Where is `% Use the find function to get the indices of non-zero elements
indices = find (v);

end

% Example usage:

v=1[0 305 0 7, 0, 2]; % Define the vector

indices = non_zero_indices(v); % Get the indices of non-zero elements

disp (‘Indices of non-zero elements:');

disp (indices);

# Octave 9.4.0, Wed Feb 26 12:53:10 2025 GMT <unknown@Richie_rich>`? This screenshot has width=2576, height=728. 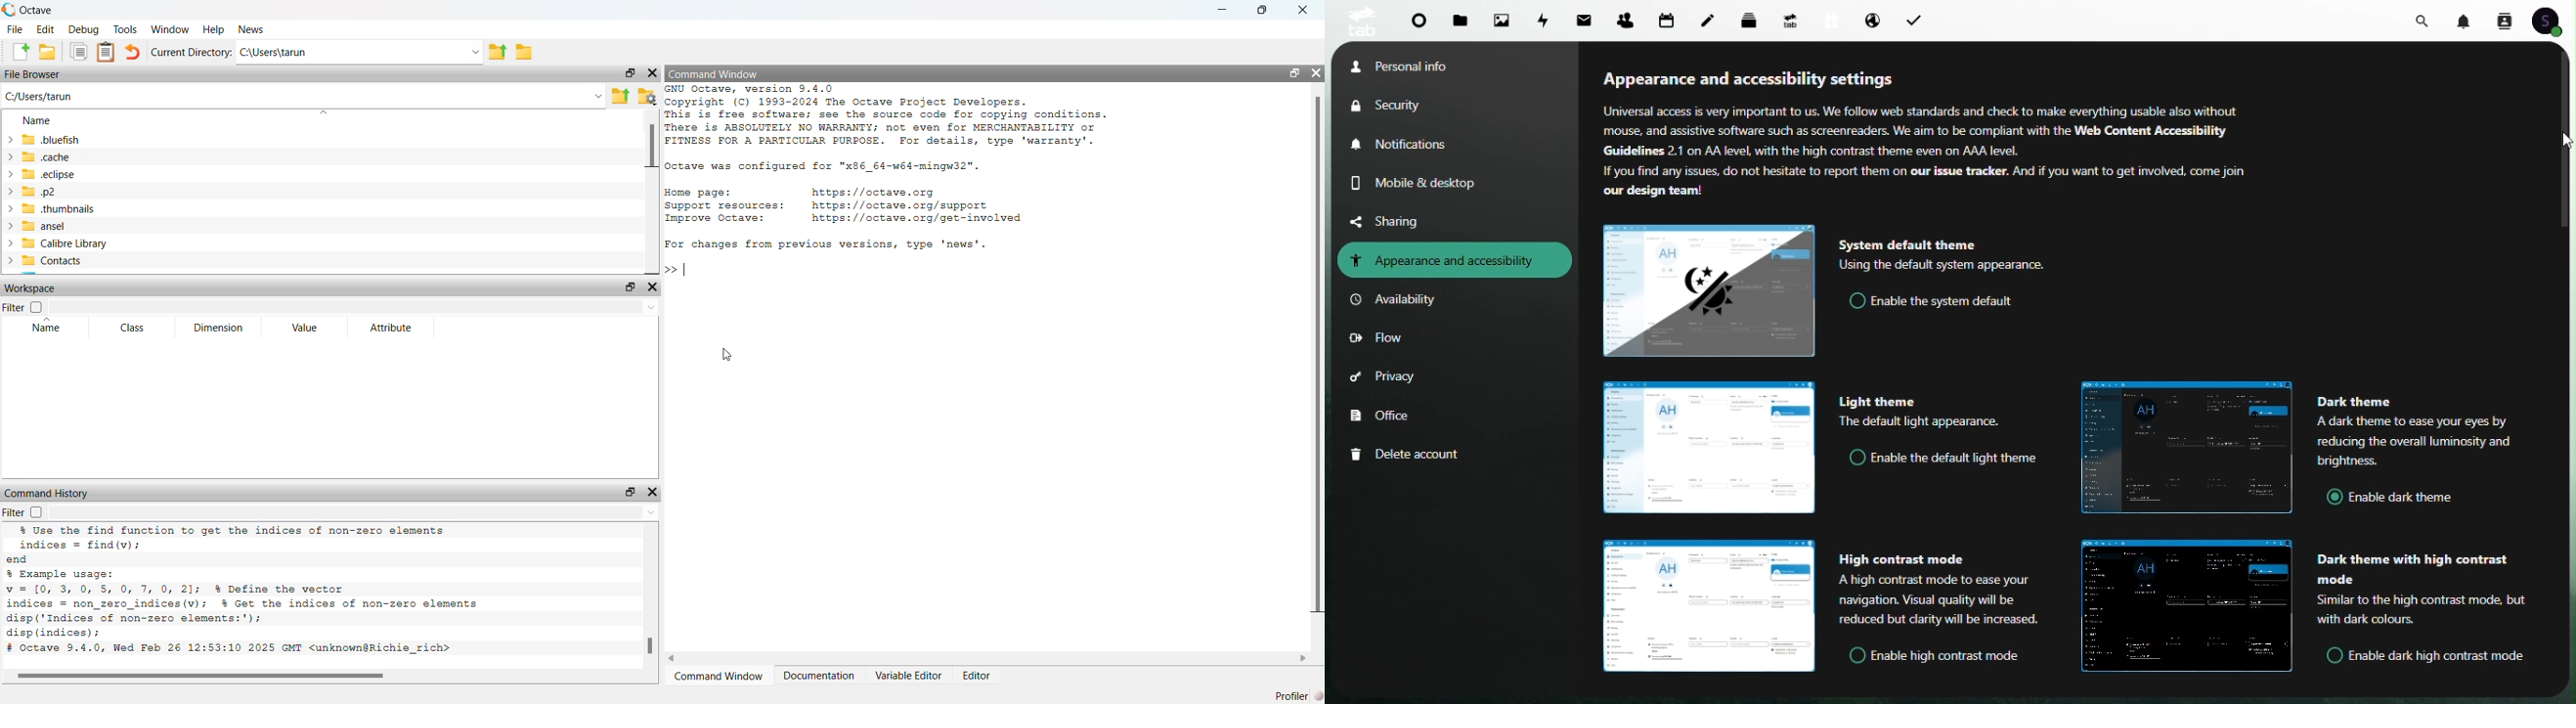 % Use the find function to get the indices of non-zero elements
indices = find (v);

end

% Example usage:

v=1[0 305 0 7, 0, 2]; % Define the vector

indices = non_zero_indices(v); % Get the indices of non-zero elements

disp (‘Indices of non-zero elements:');

disp (indices);

# Octave 9.4.0, Wed Feb 26 12:53:10 2025 GMT <unknown@Richie_rich> is located at coordinates (278, 593).